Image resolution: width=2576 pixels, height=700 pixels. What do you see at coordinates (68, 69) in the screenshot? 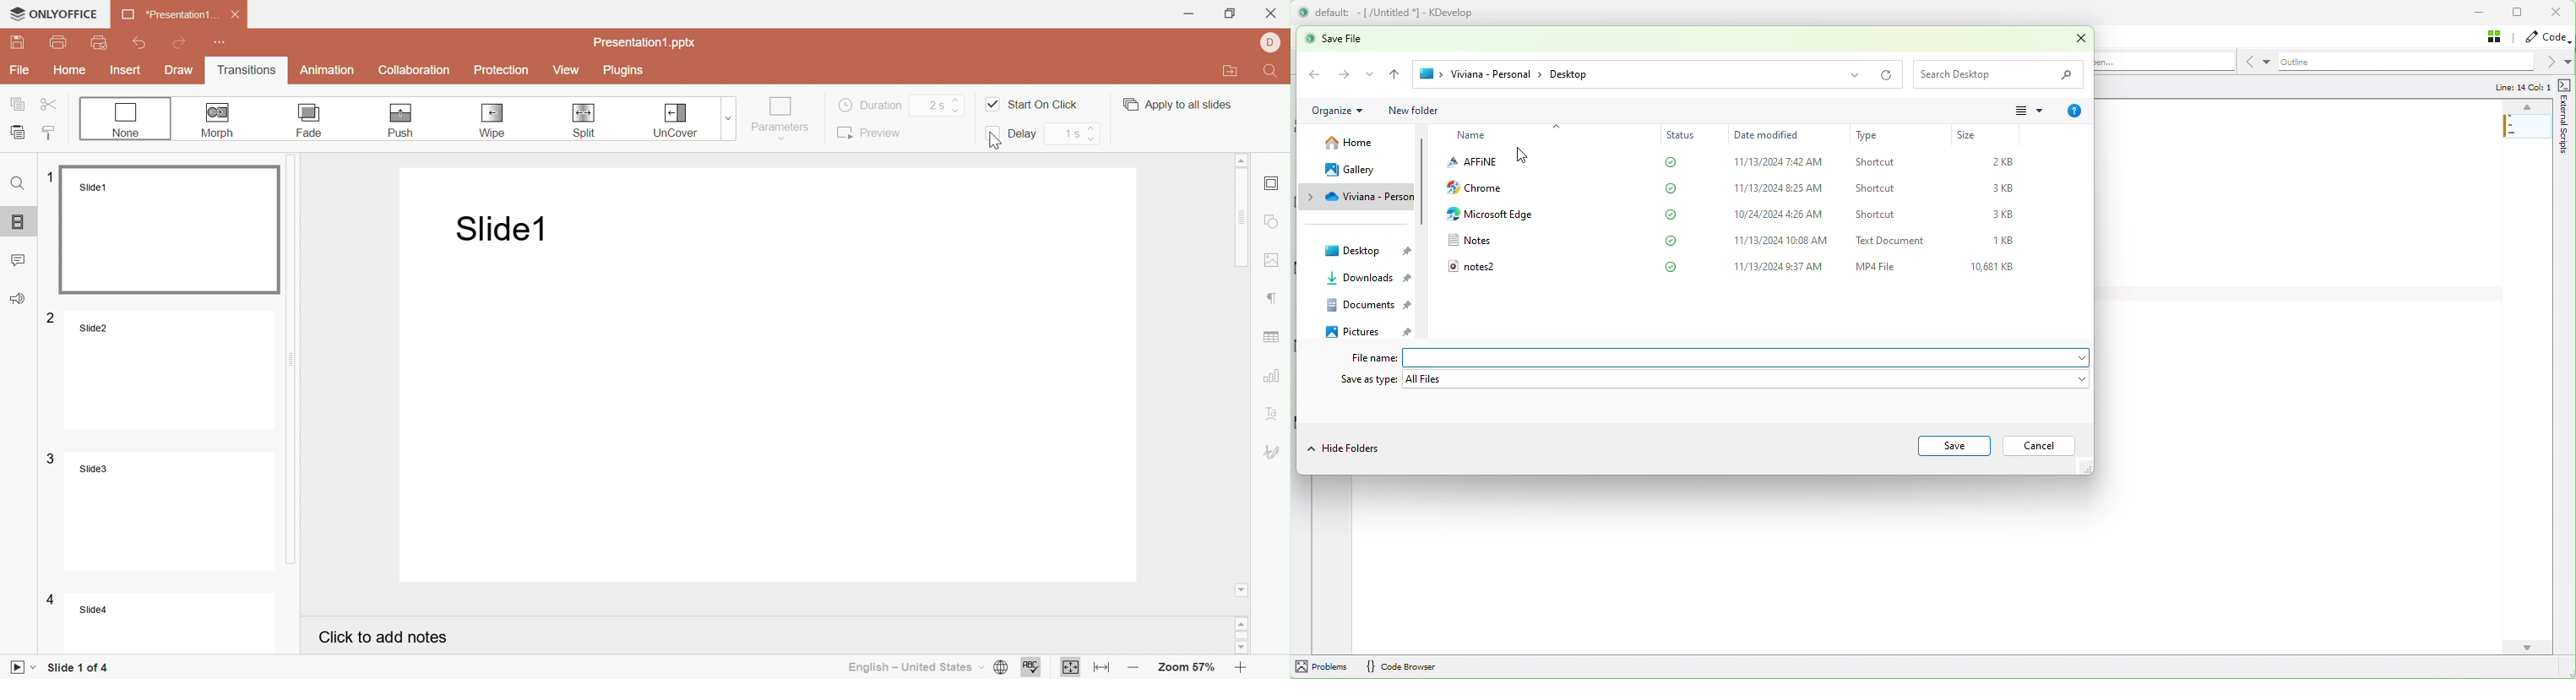
I see `Home` at bounding box center [68, 69].